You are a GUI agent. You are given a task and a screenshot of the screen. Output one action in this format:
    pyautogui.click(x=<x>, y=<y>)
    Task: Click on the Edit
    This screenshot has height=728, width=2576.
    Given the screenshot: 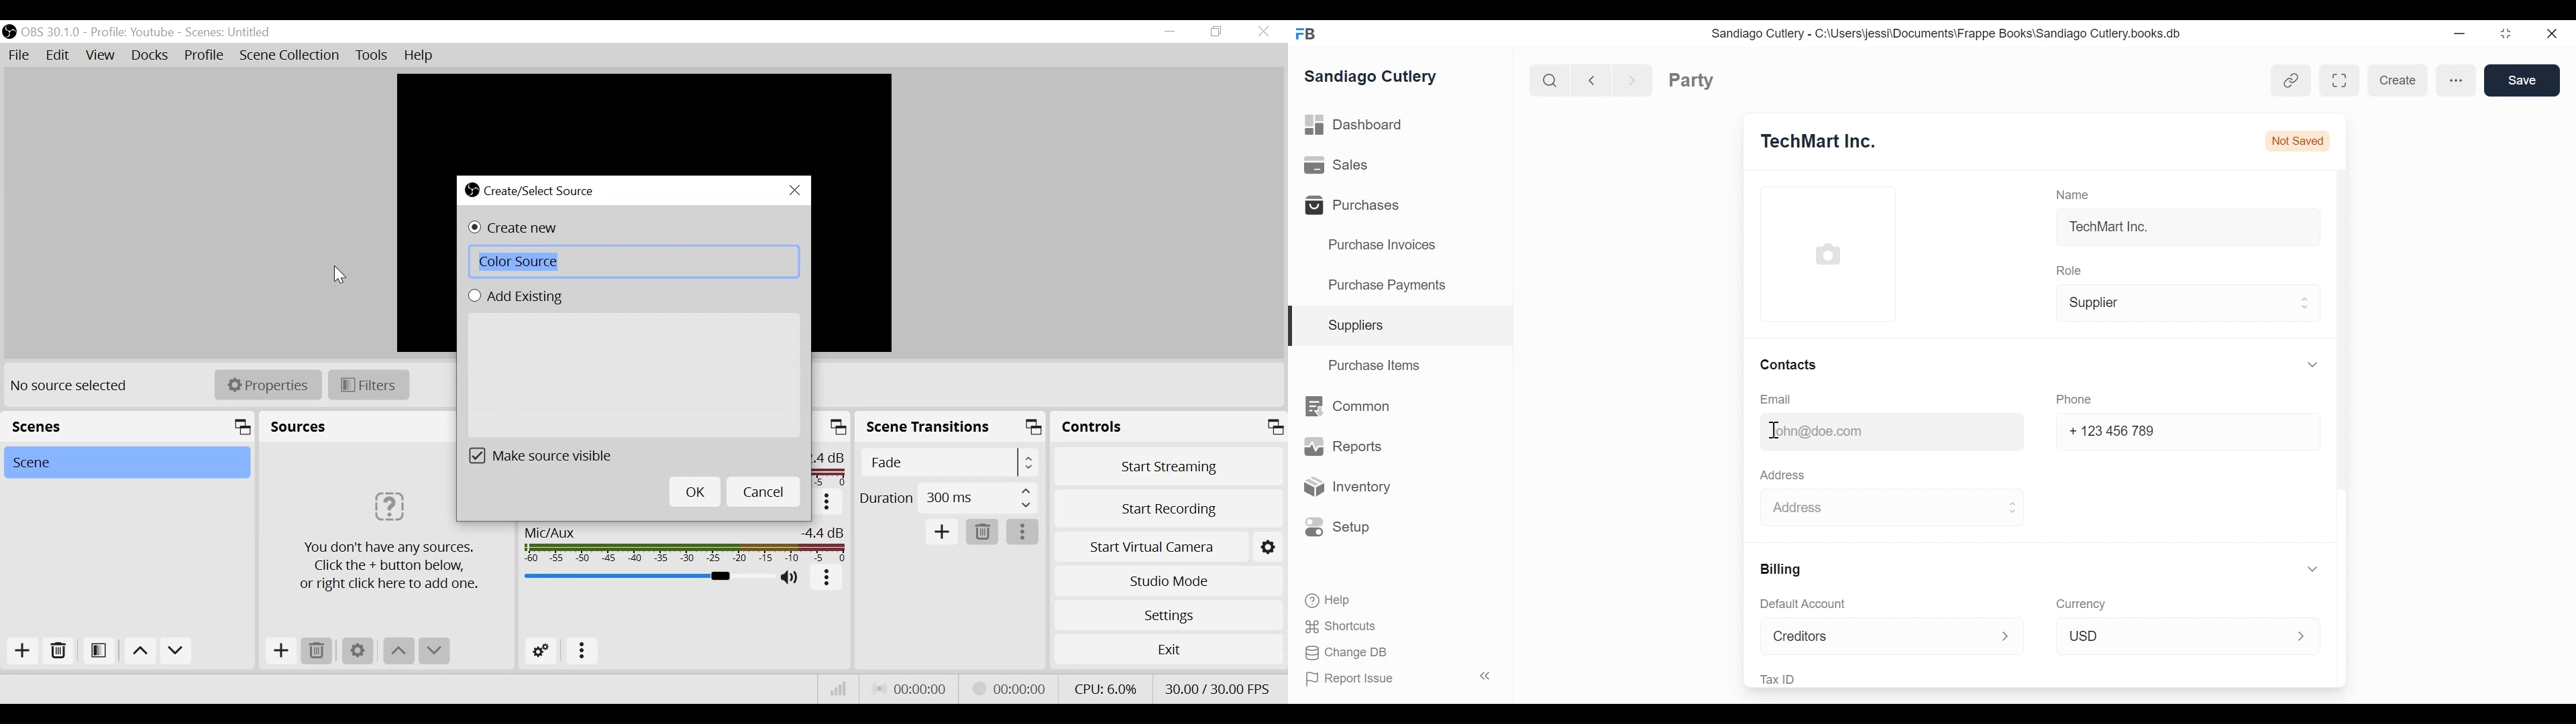 What is the action you would take?
    pyautogui.click(x=58, y=54)
    